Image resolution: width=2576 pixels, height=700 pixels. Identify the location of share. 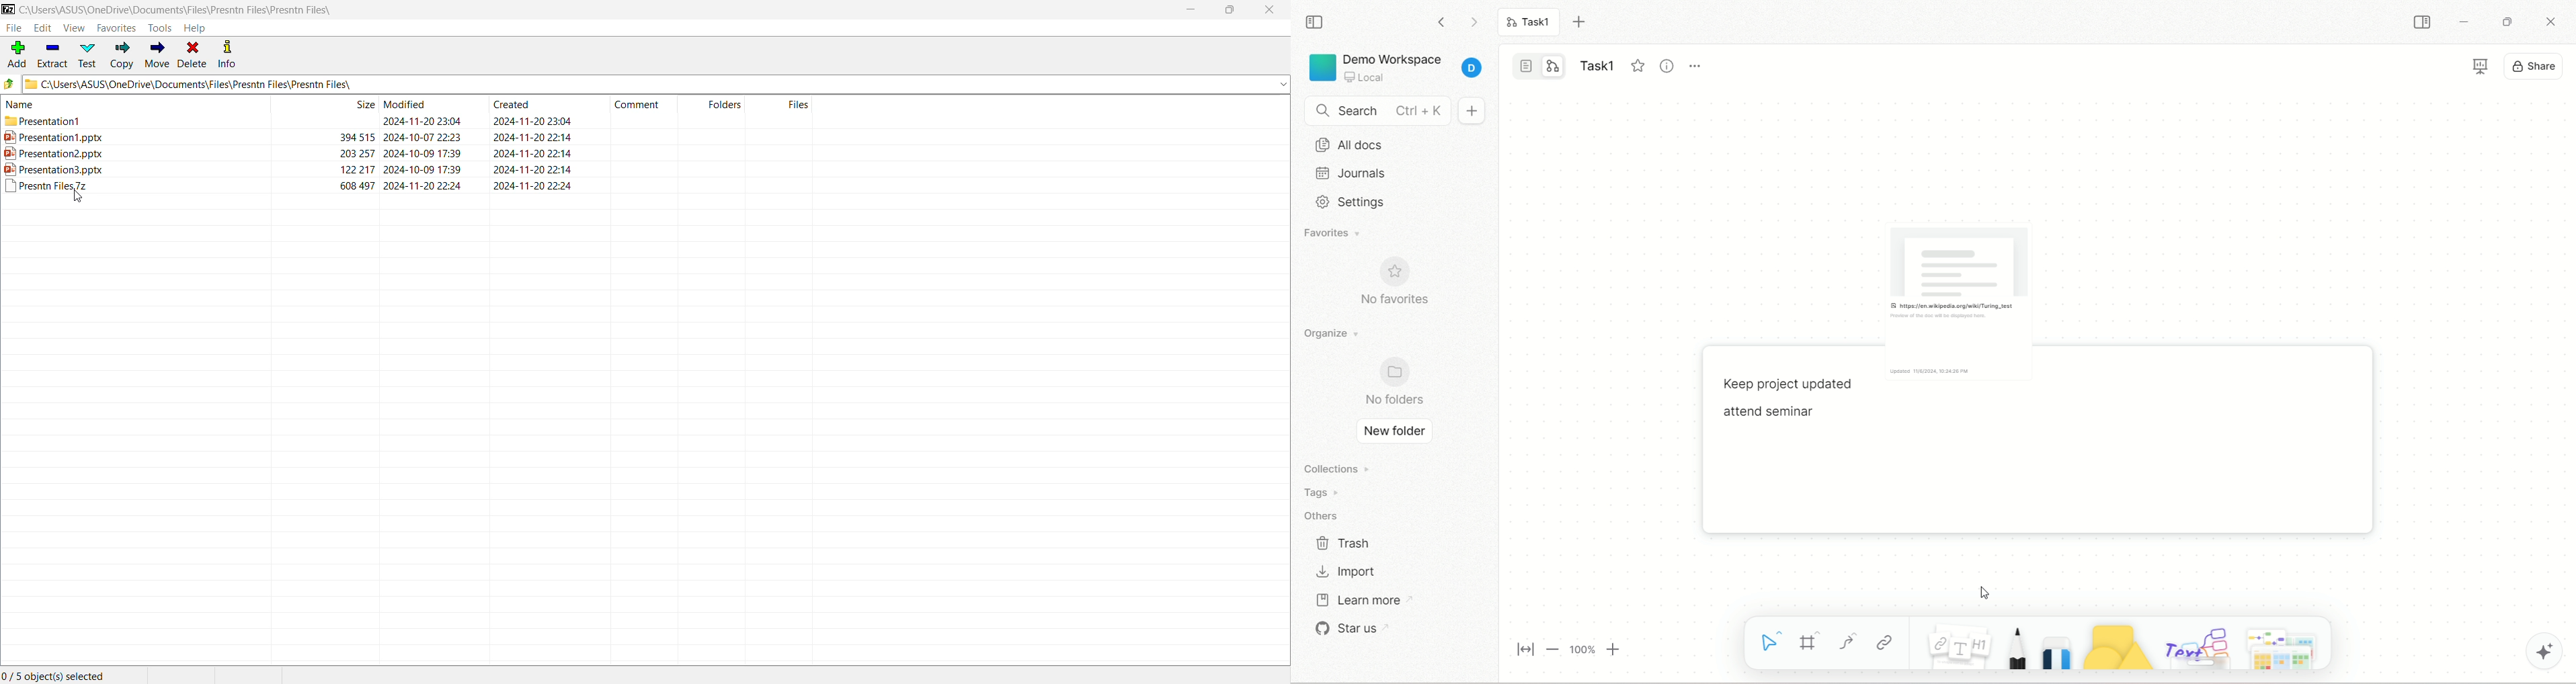
(2537, 66).